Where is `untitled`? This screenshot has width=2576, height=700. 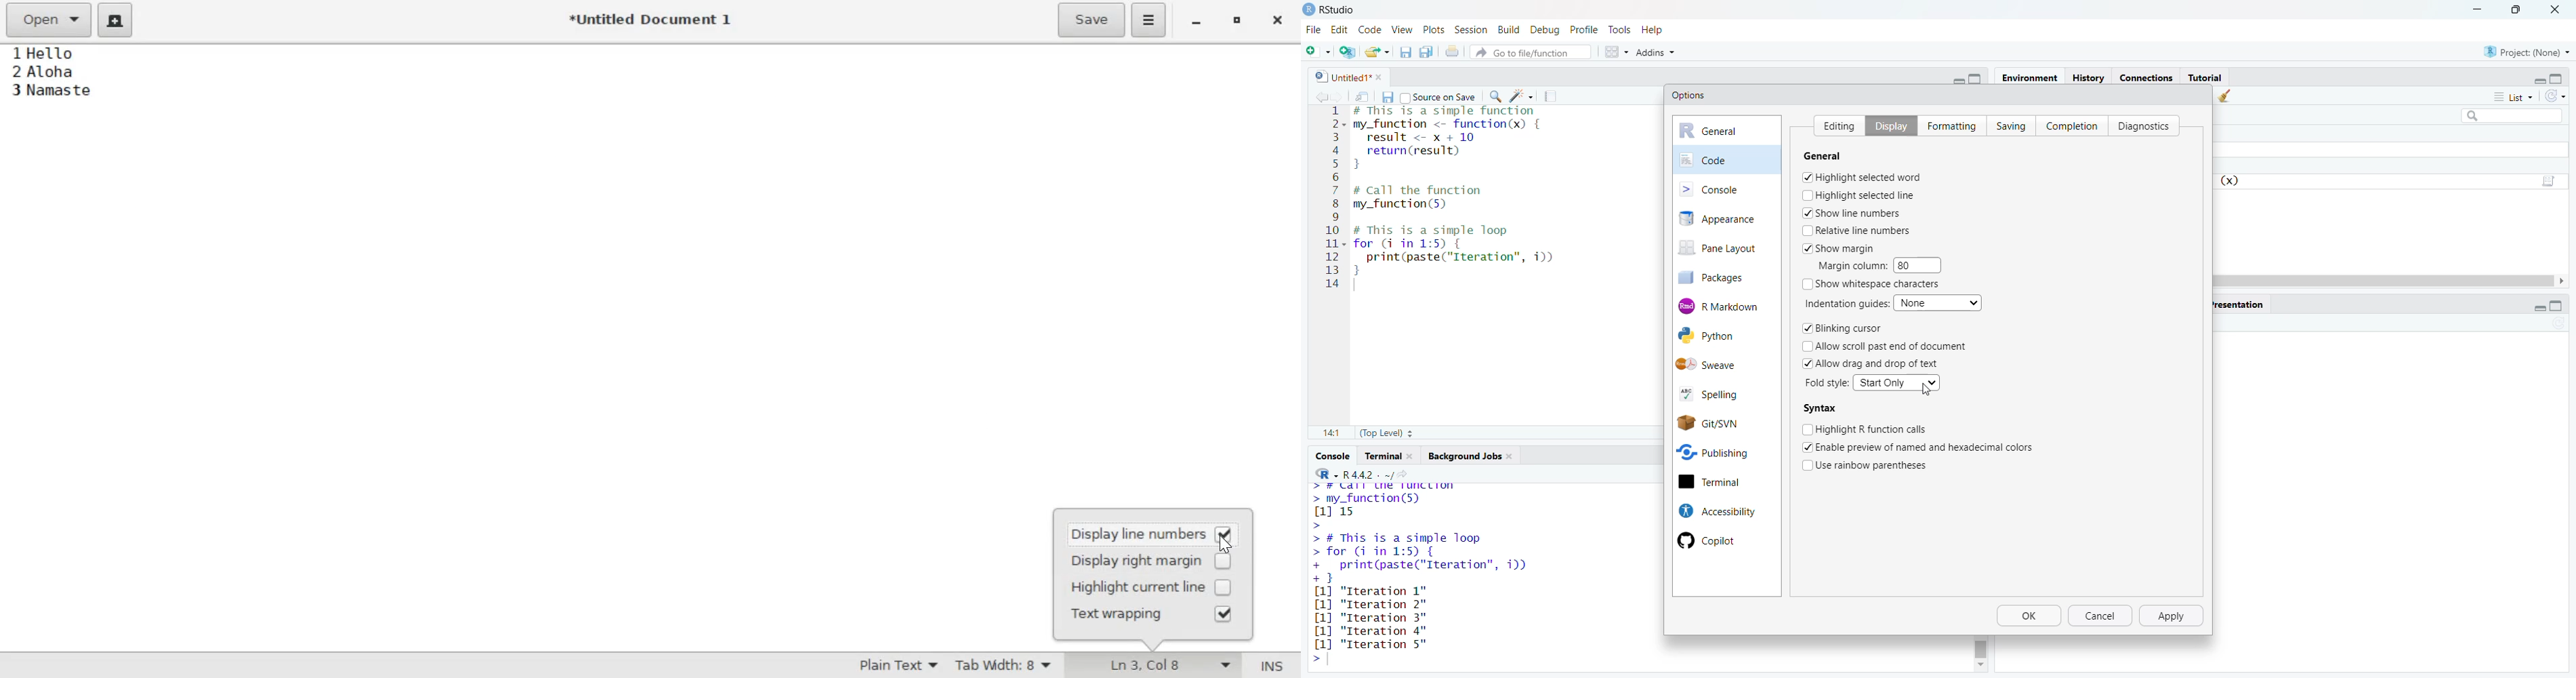 untitled is located at coordinates (1336, 76).